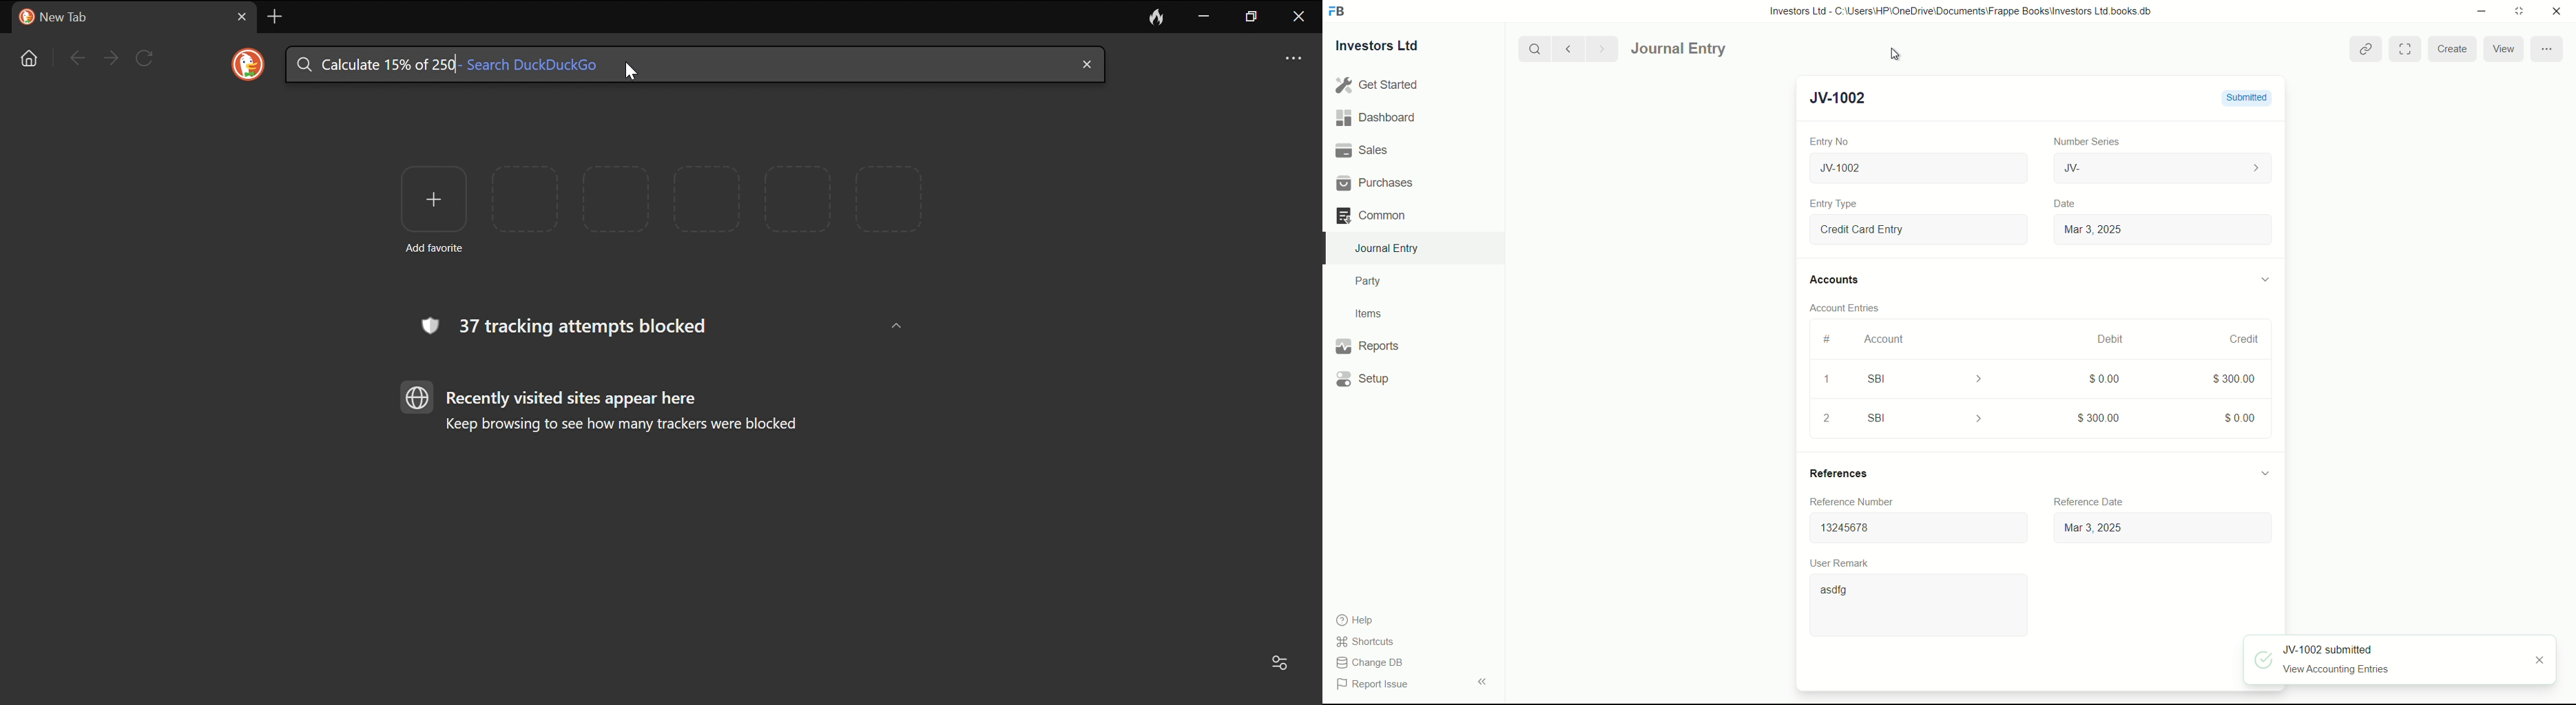 The image size is (2576, 728). Describe the element at coordinates (1831, 140) in the screenshot. I see `Entry No` at that location.